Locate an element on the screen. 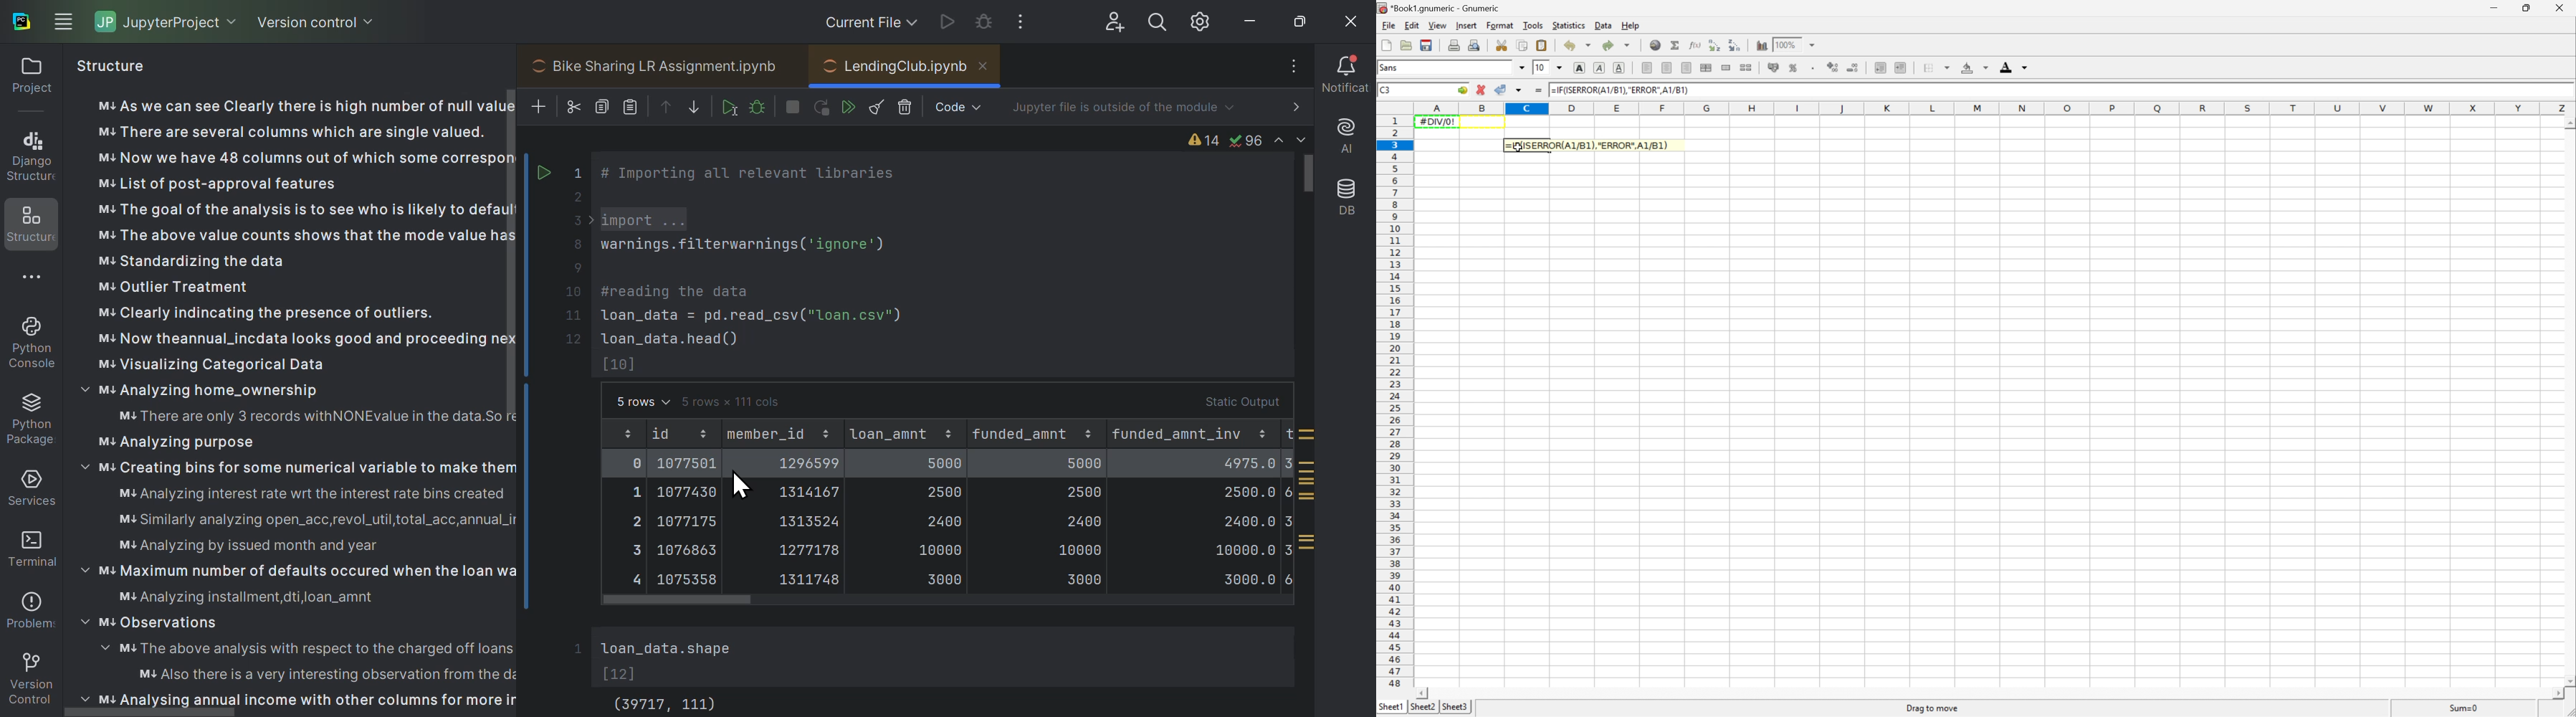  Jupiter file is outside of the module is located at coordinates (1150, 107).